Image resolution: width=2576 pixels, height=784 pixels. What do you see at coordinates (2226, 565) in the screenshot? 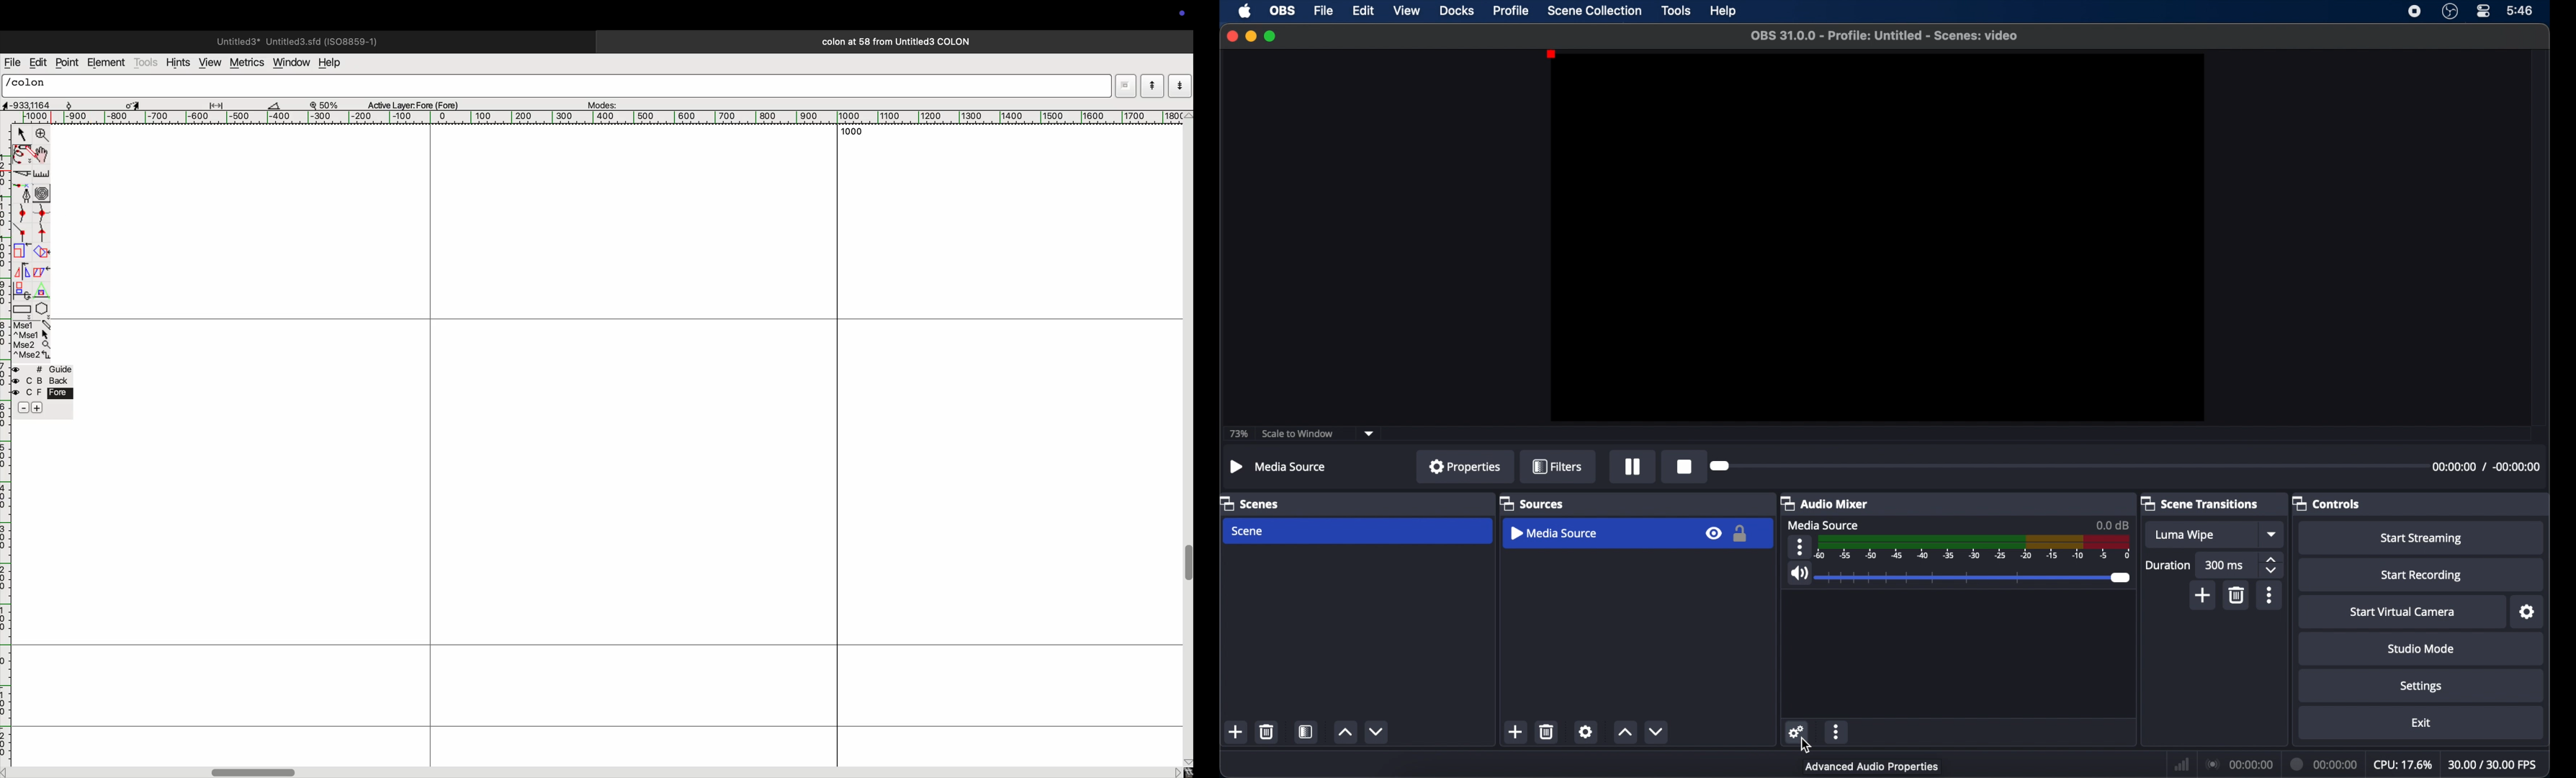
I see `300 ms` at bounding box center [2226, 565].